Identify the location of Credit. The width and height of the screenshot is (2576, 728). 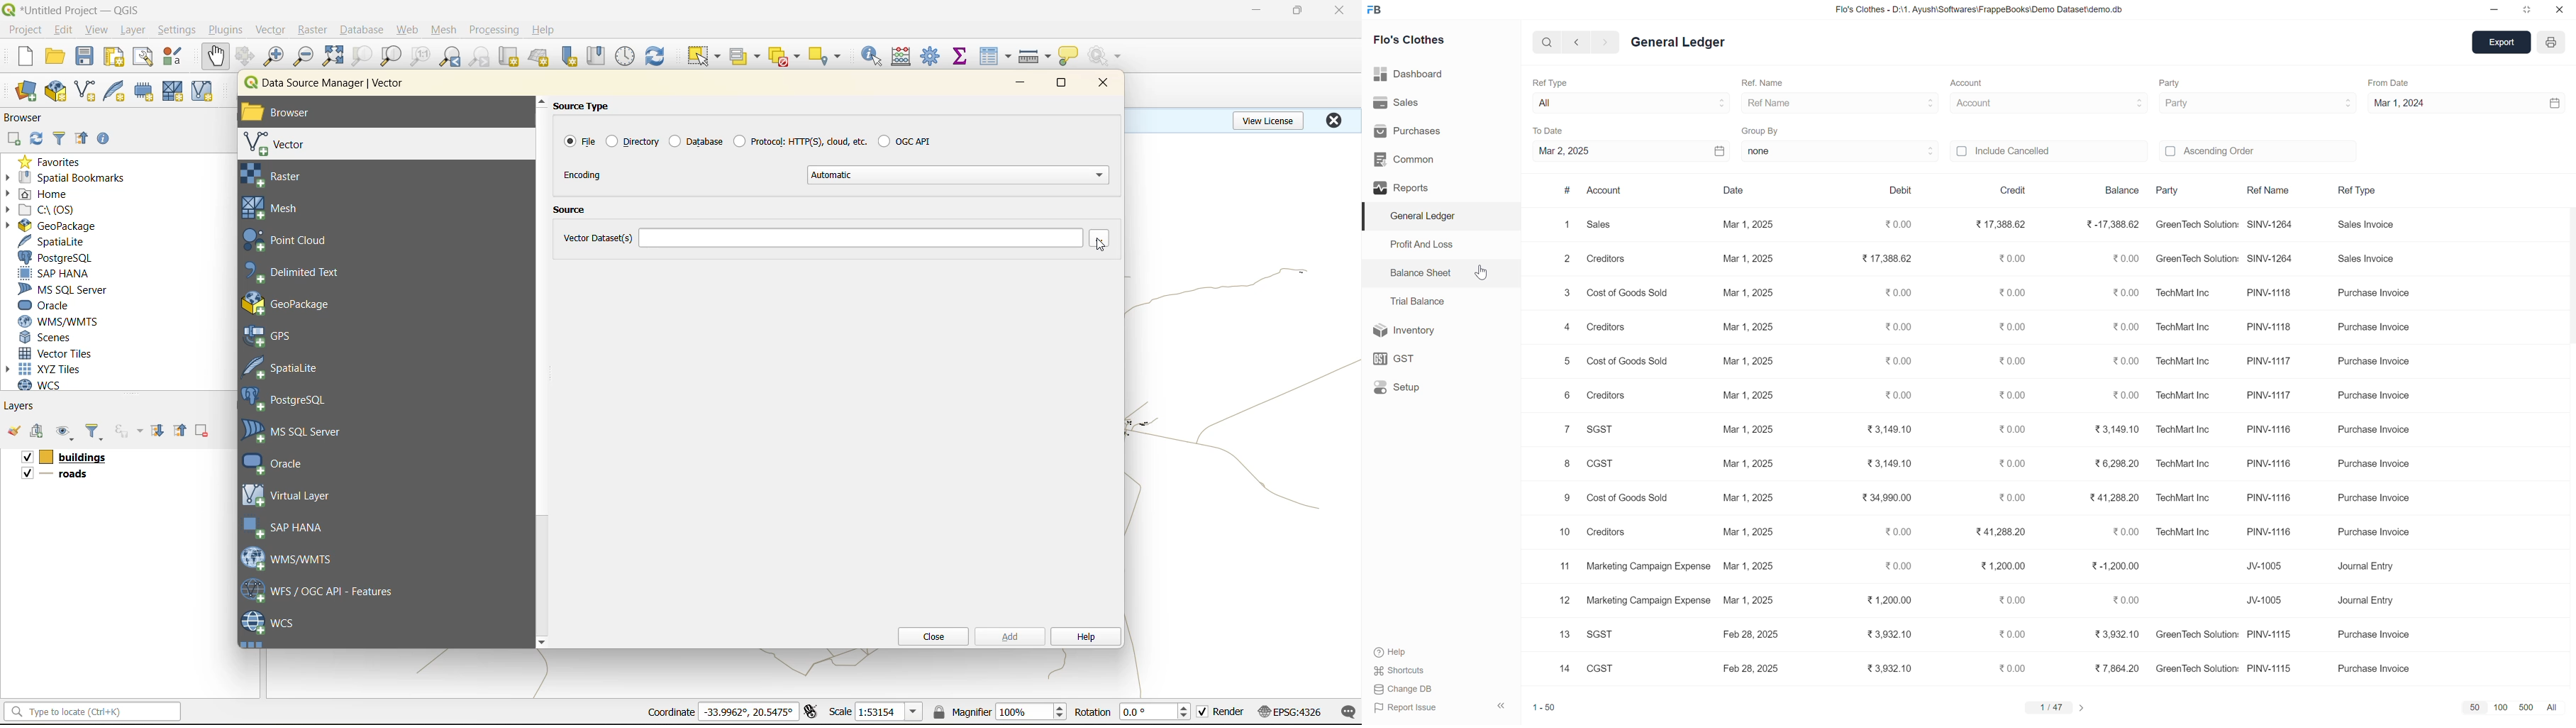
(2019, 191).